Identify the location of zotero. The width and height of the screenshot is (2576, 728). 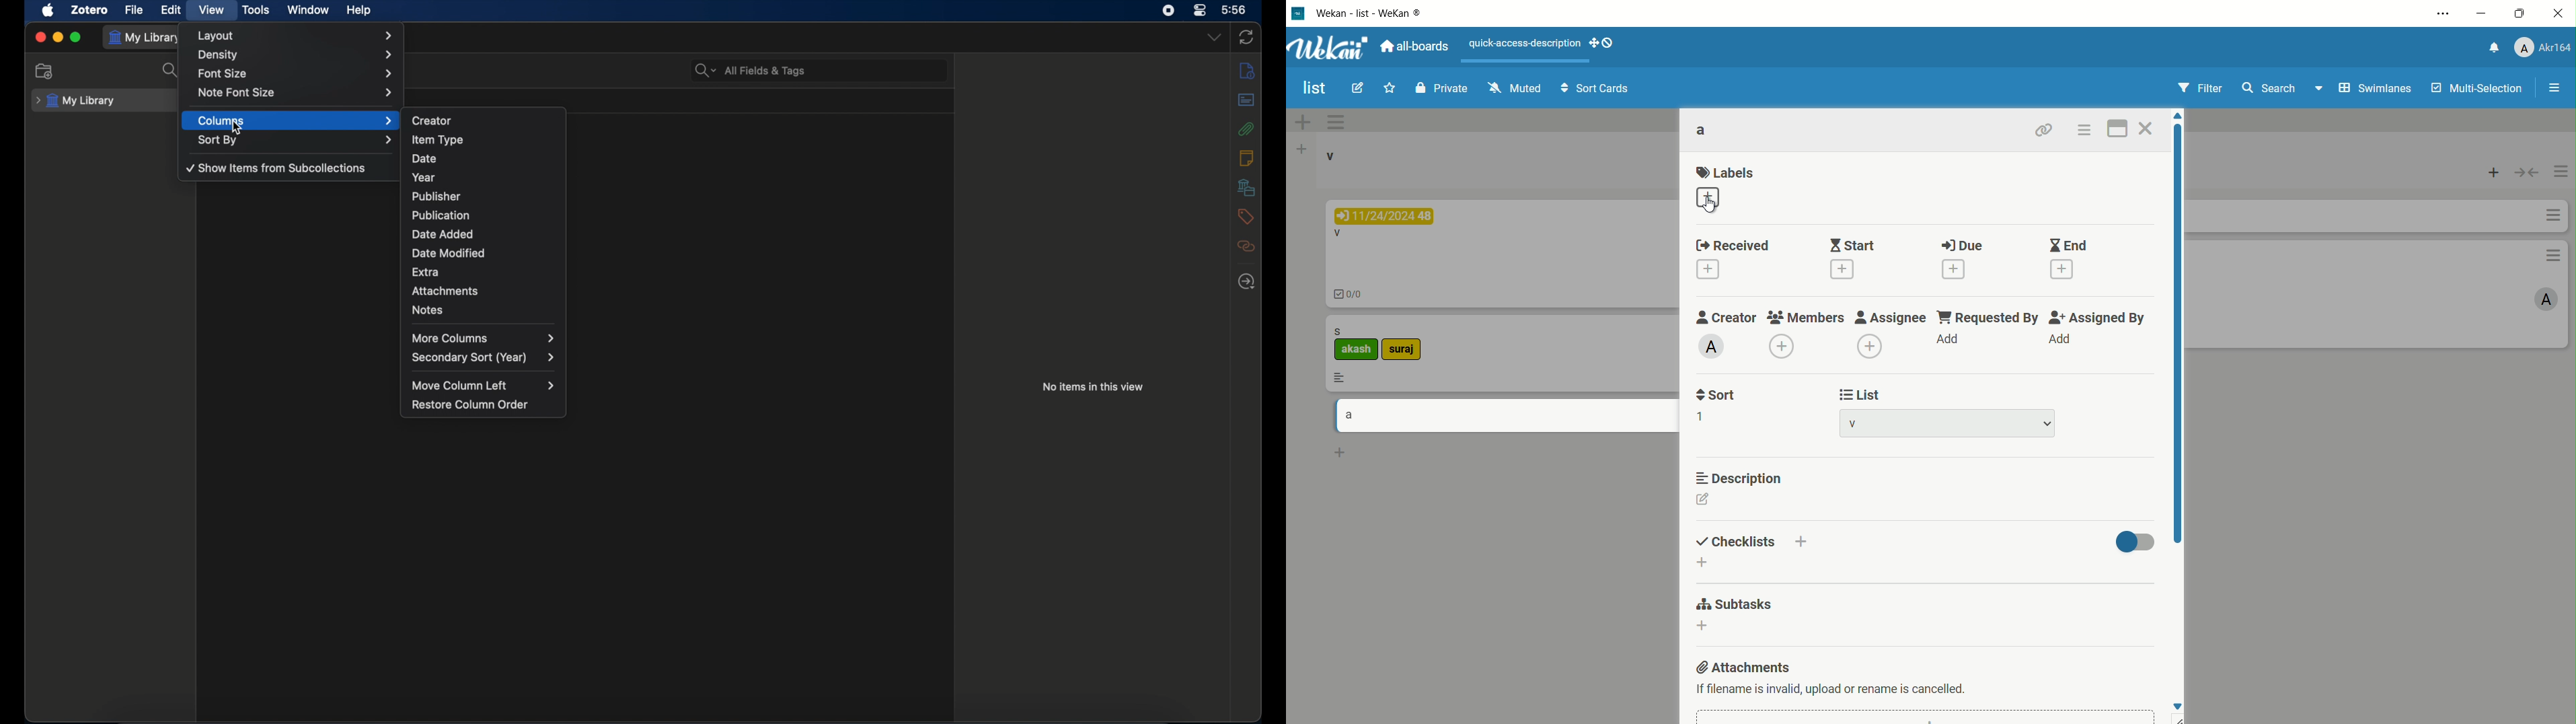
(90, 10).